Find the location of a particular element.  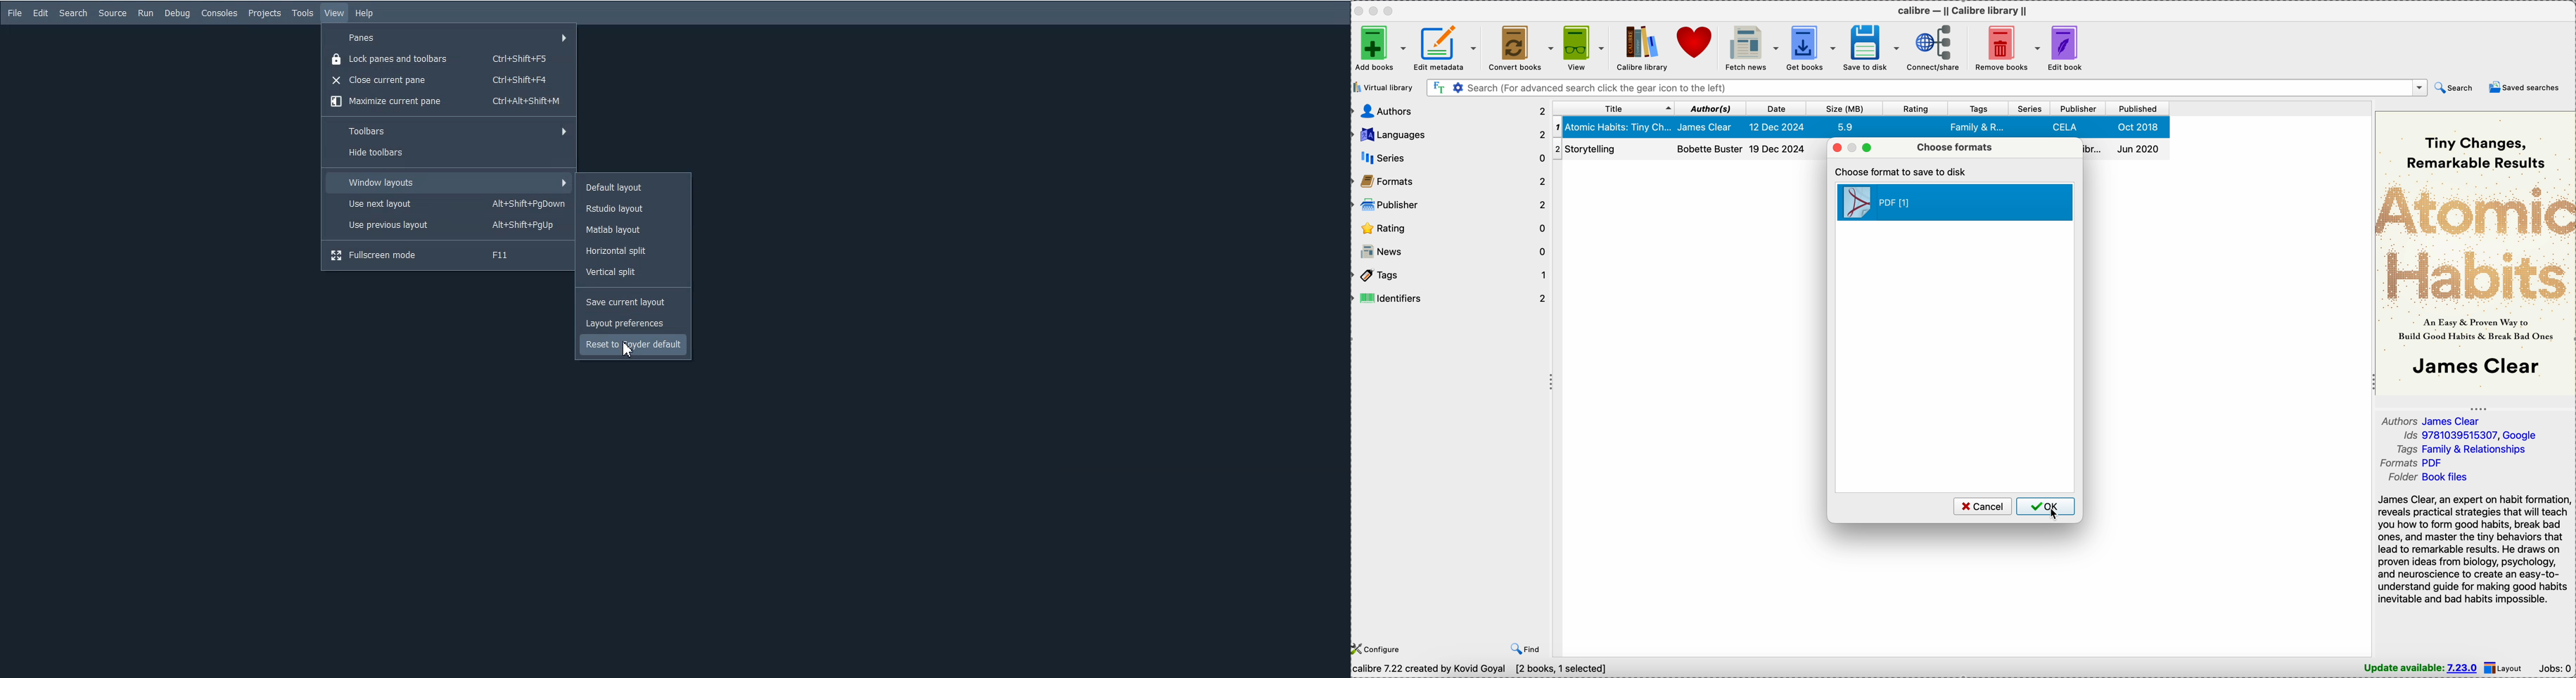

author James Clear is located at coordinates (2430, 420).